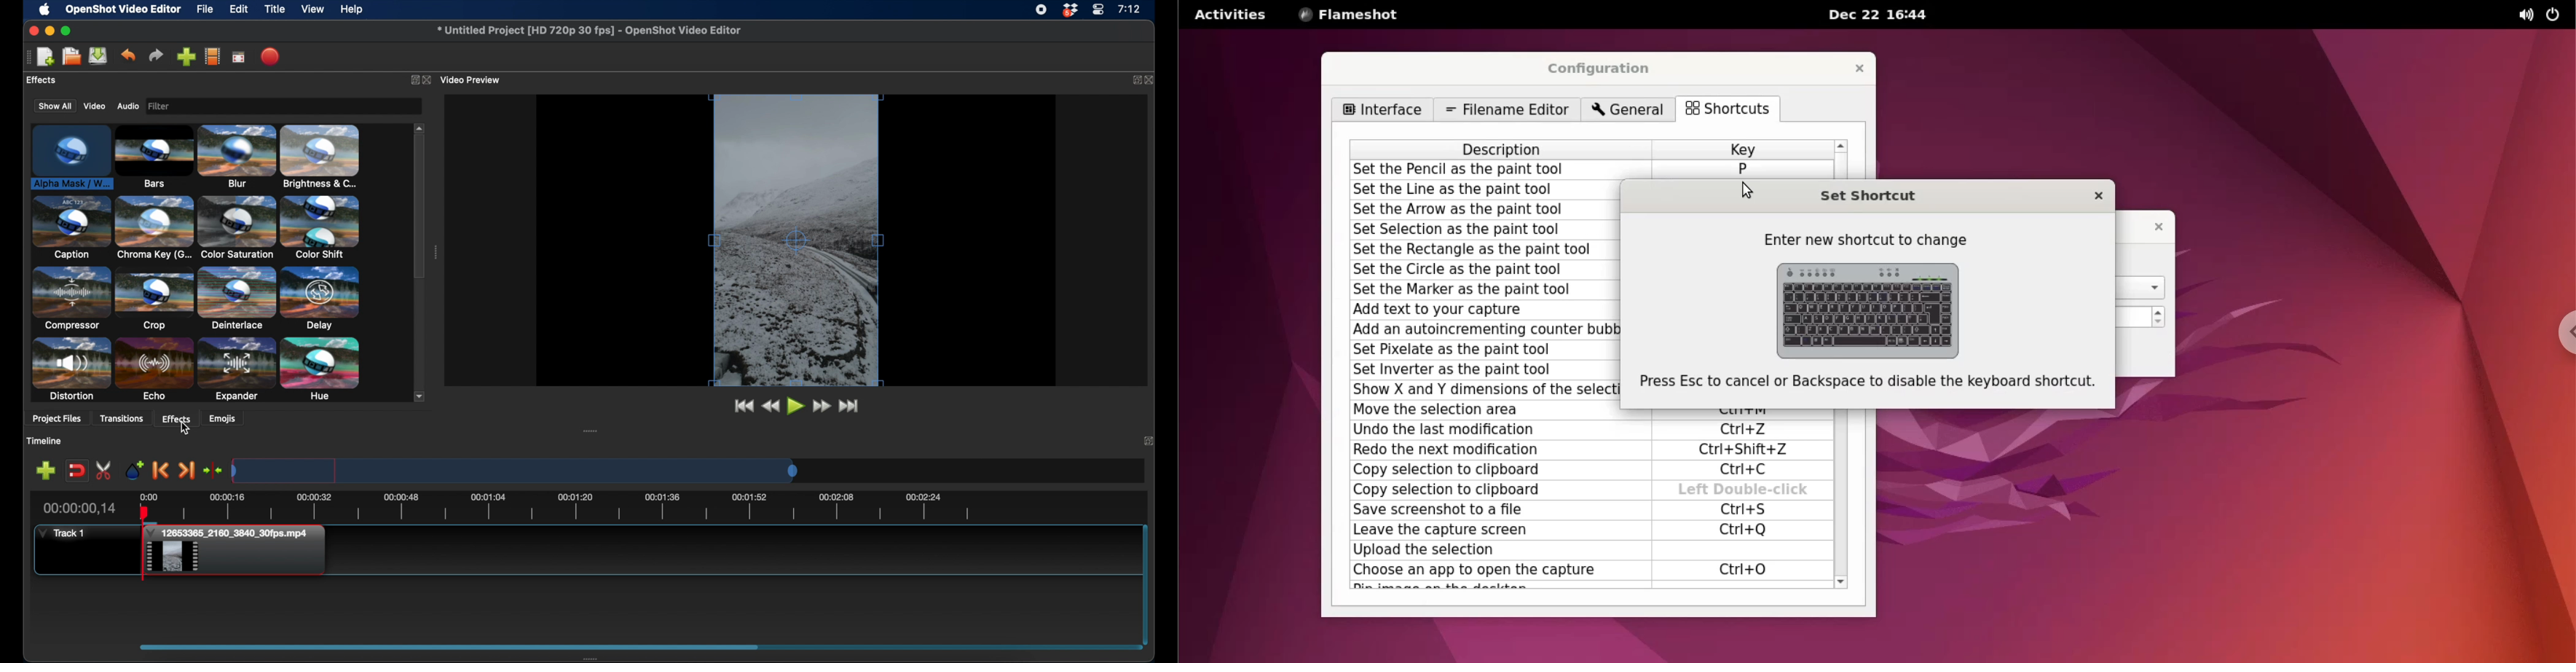 The image size is (2576, 672). Describe the element at coordinates (851, 406) in the screenshot. I see `jump to end` at that location.